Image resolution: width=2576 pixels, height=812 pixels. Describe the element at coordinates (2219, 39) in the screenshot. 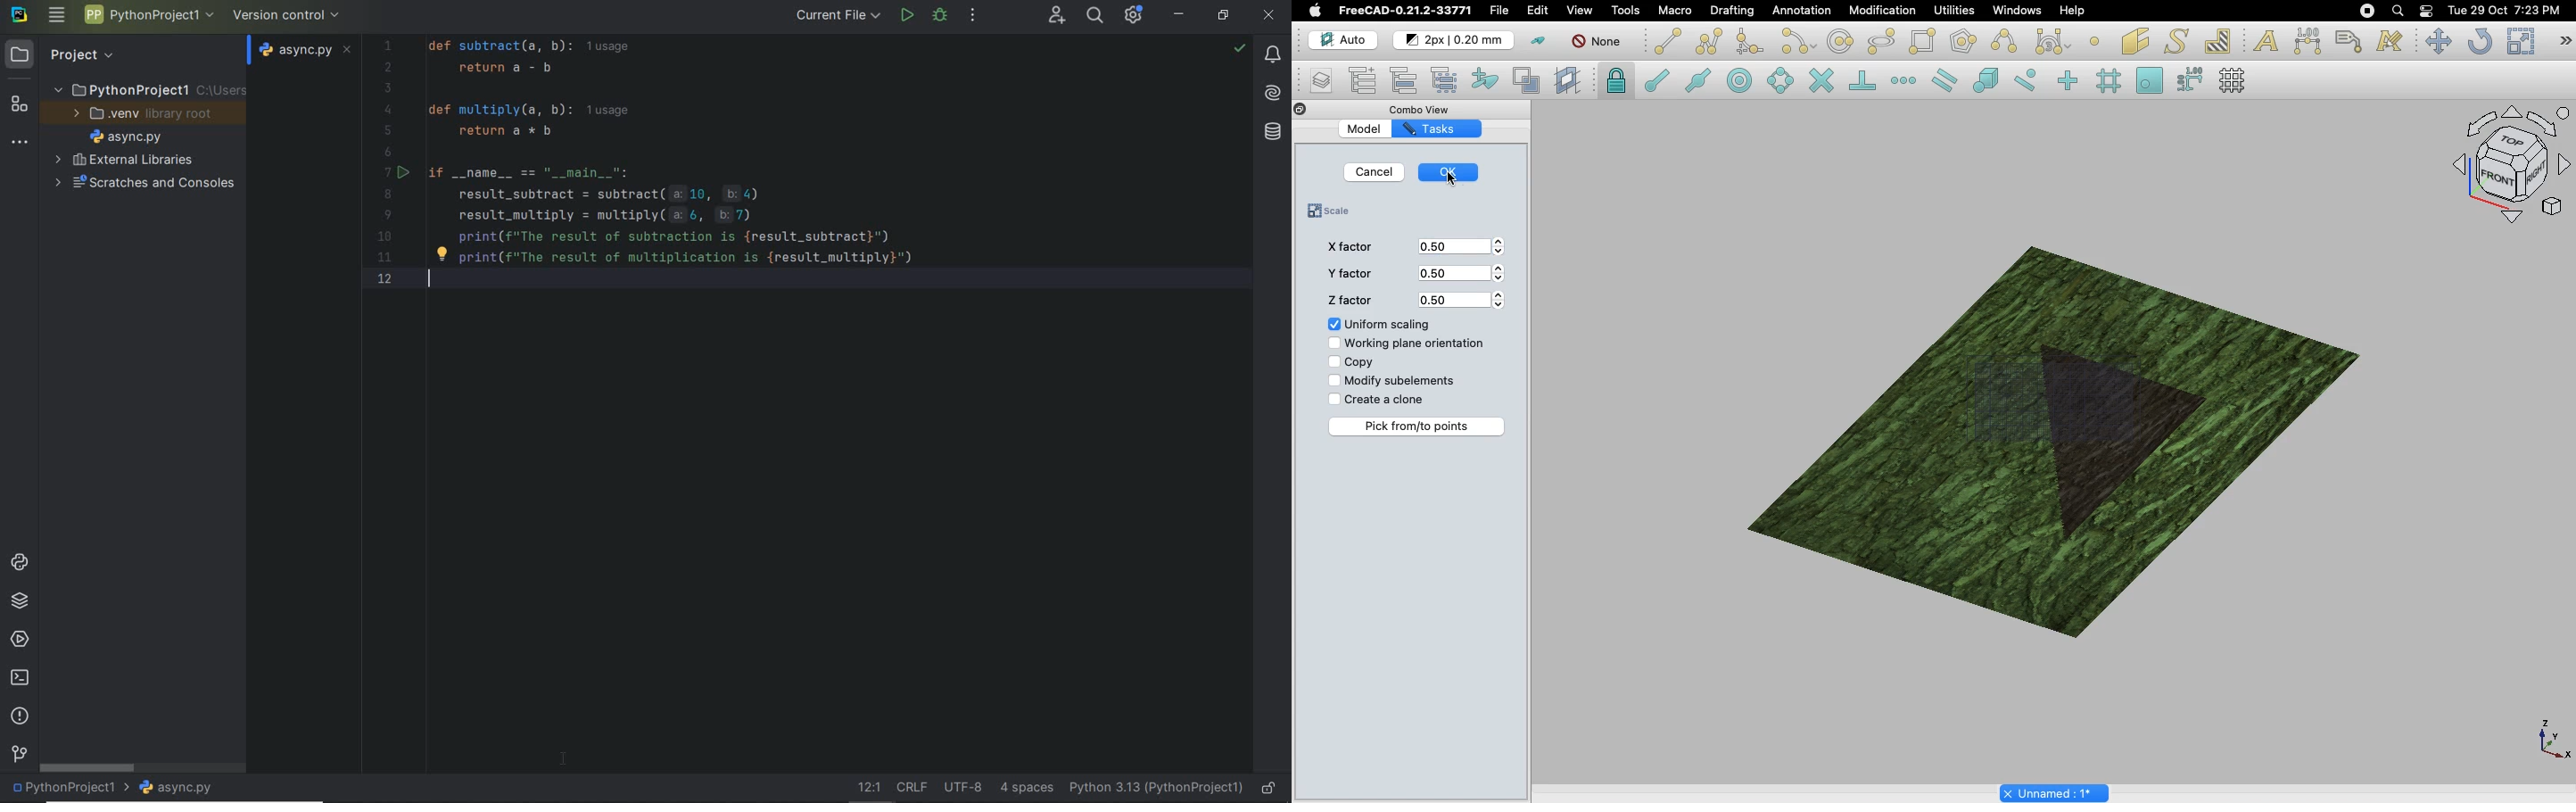

I see `Hatch` at that location.